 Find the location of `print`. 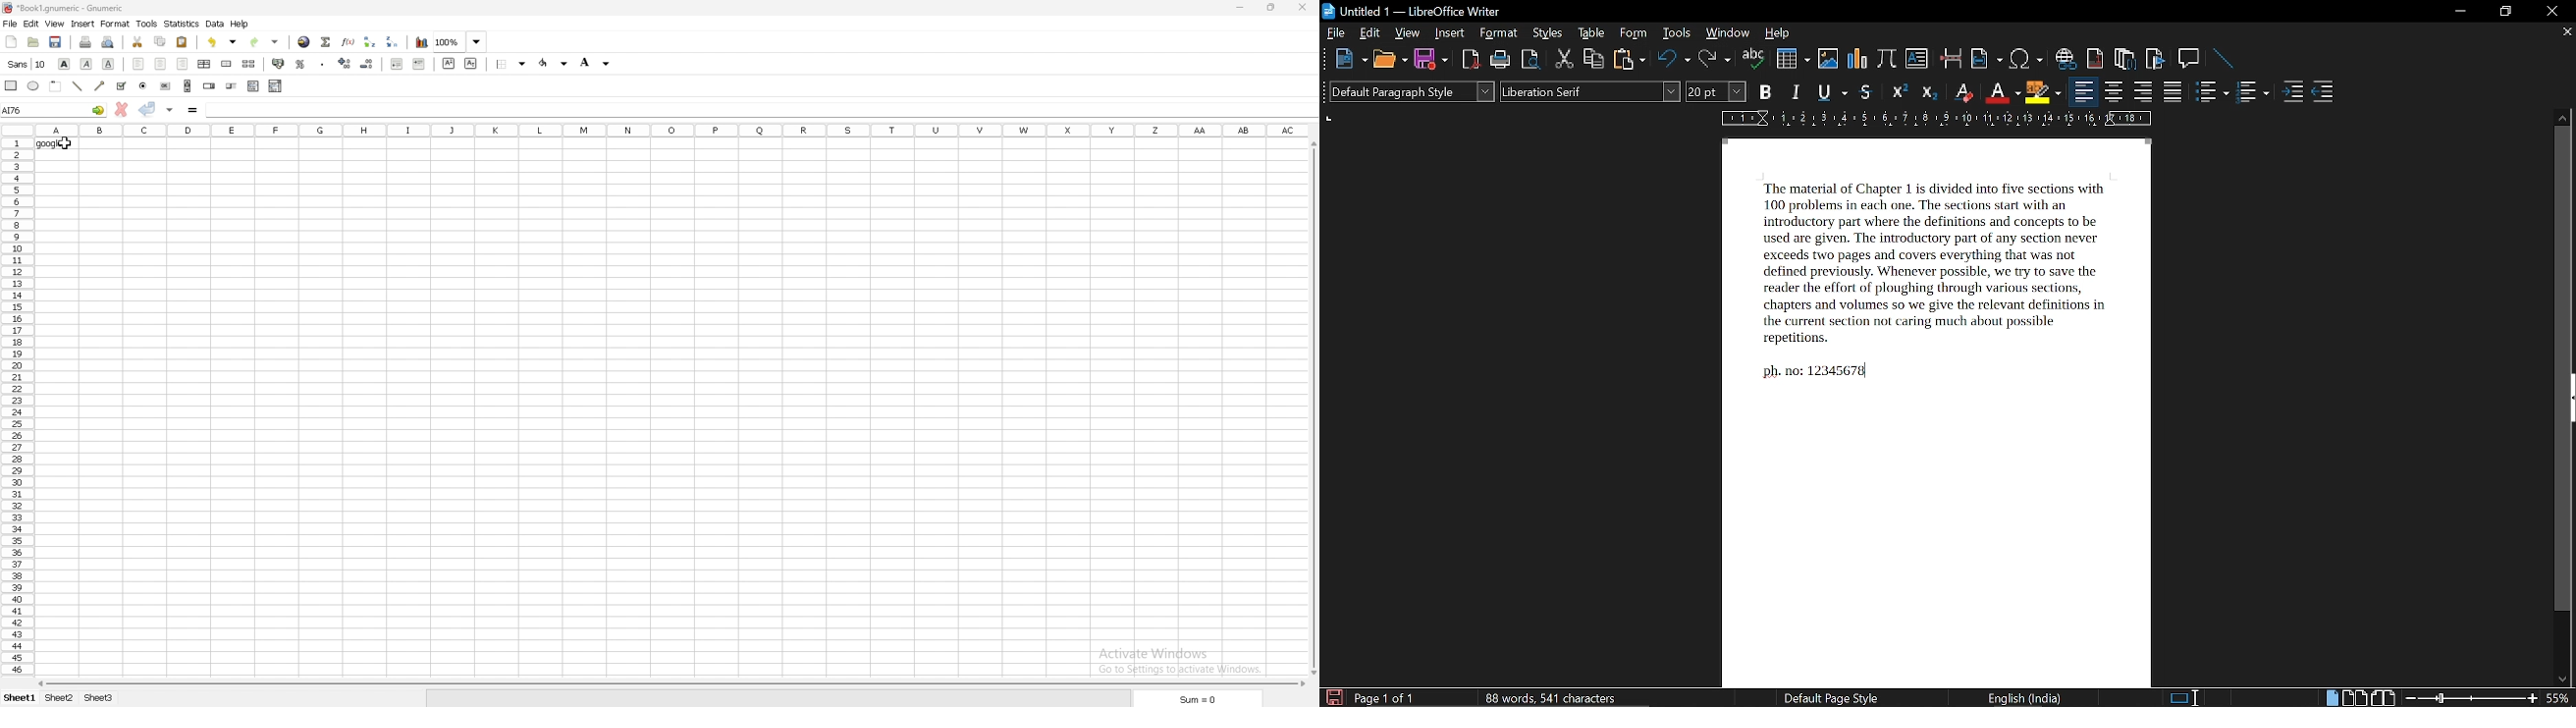

print is located at coordinates (1498, 60).